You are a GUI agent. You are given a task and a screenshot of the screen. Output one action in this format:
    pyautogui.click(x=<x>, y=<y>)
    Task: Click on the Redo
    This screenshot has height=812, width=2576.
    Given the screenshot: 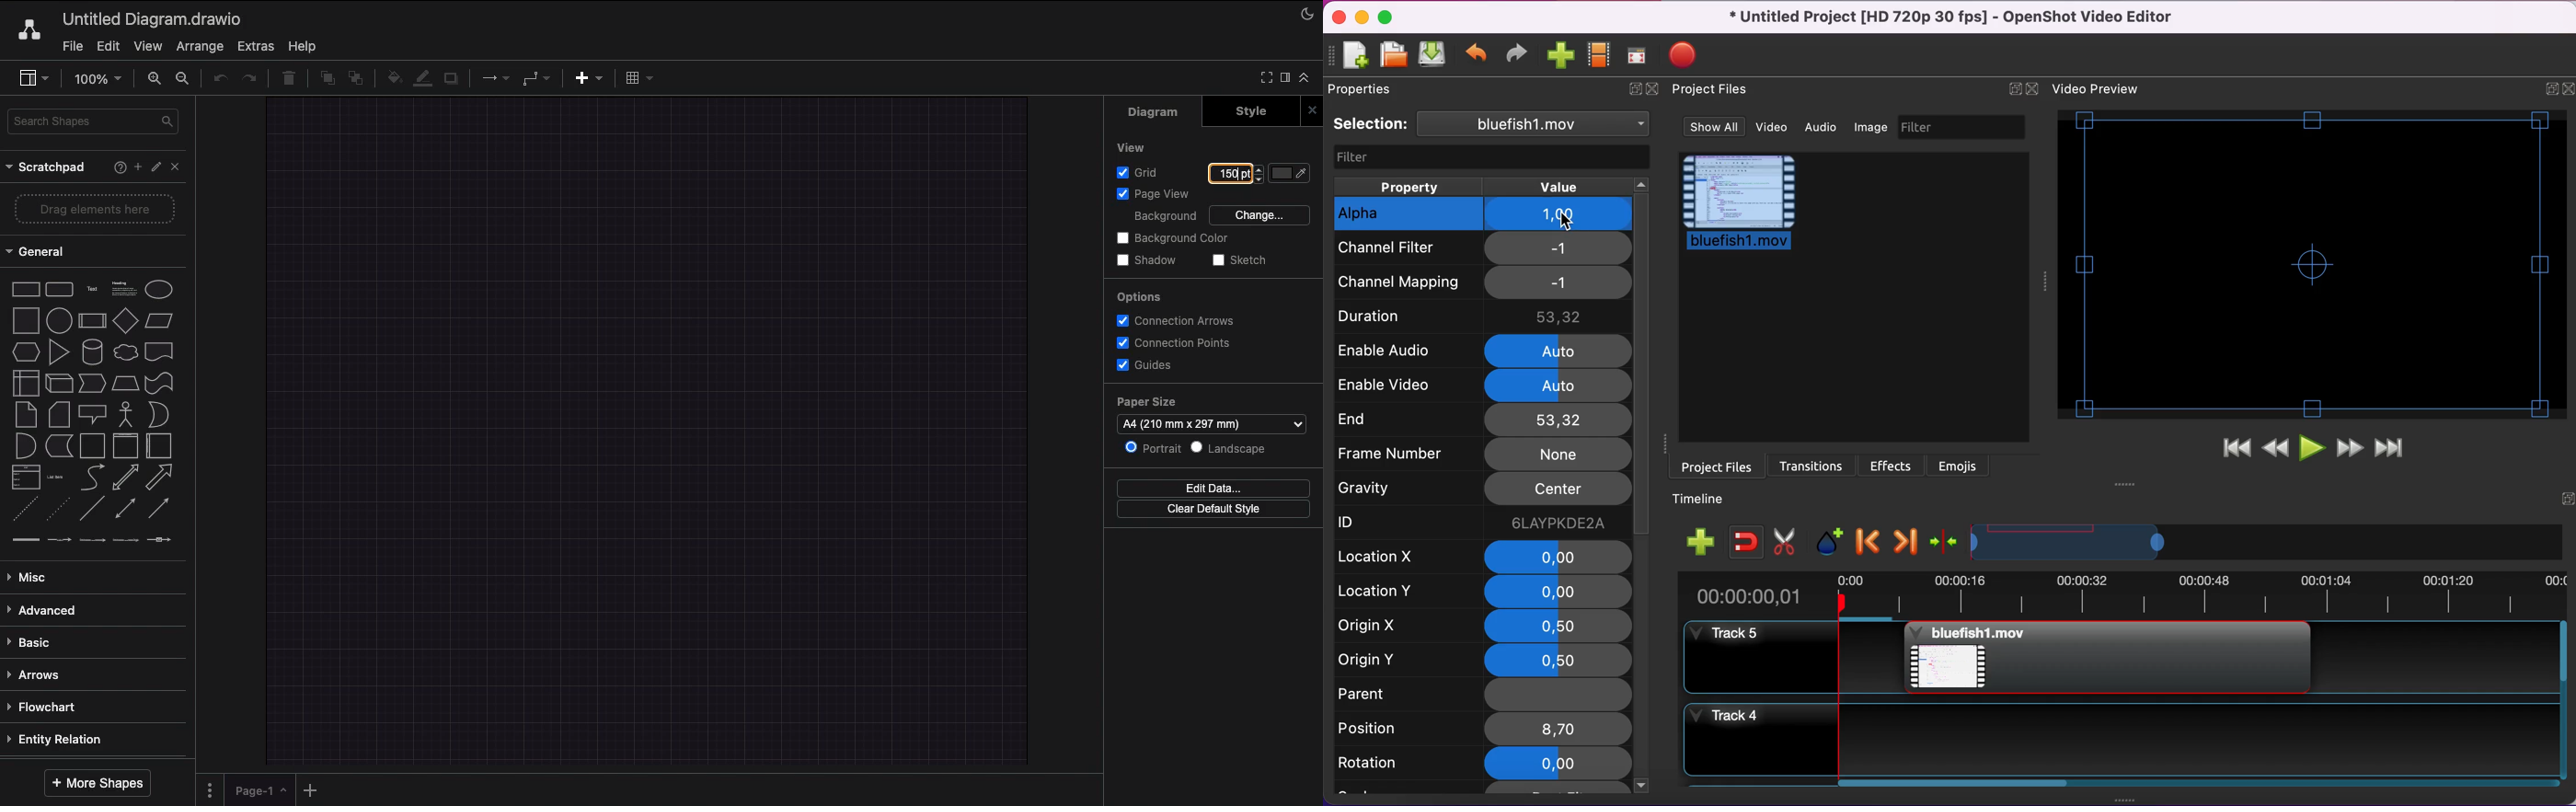 What is the action you would take?
    pyautogui.click(x=252, y=79)
    